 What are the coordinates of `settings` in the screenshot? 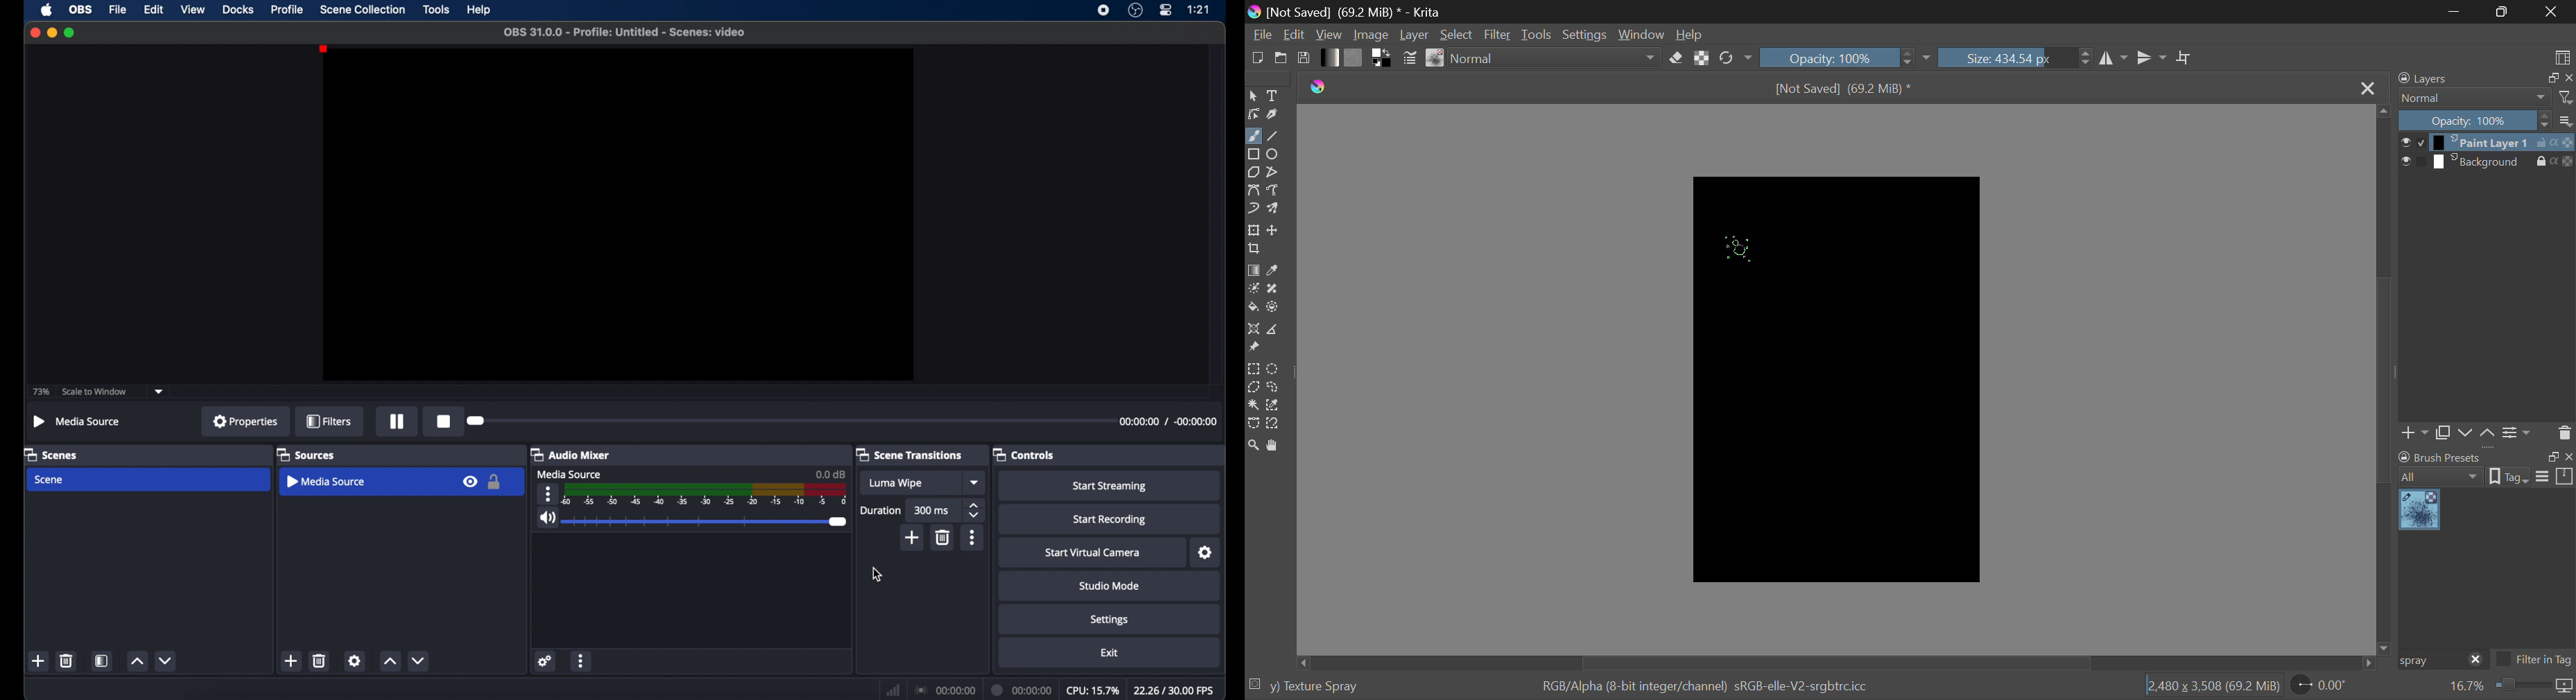 It's located at (354, 661).